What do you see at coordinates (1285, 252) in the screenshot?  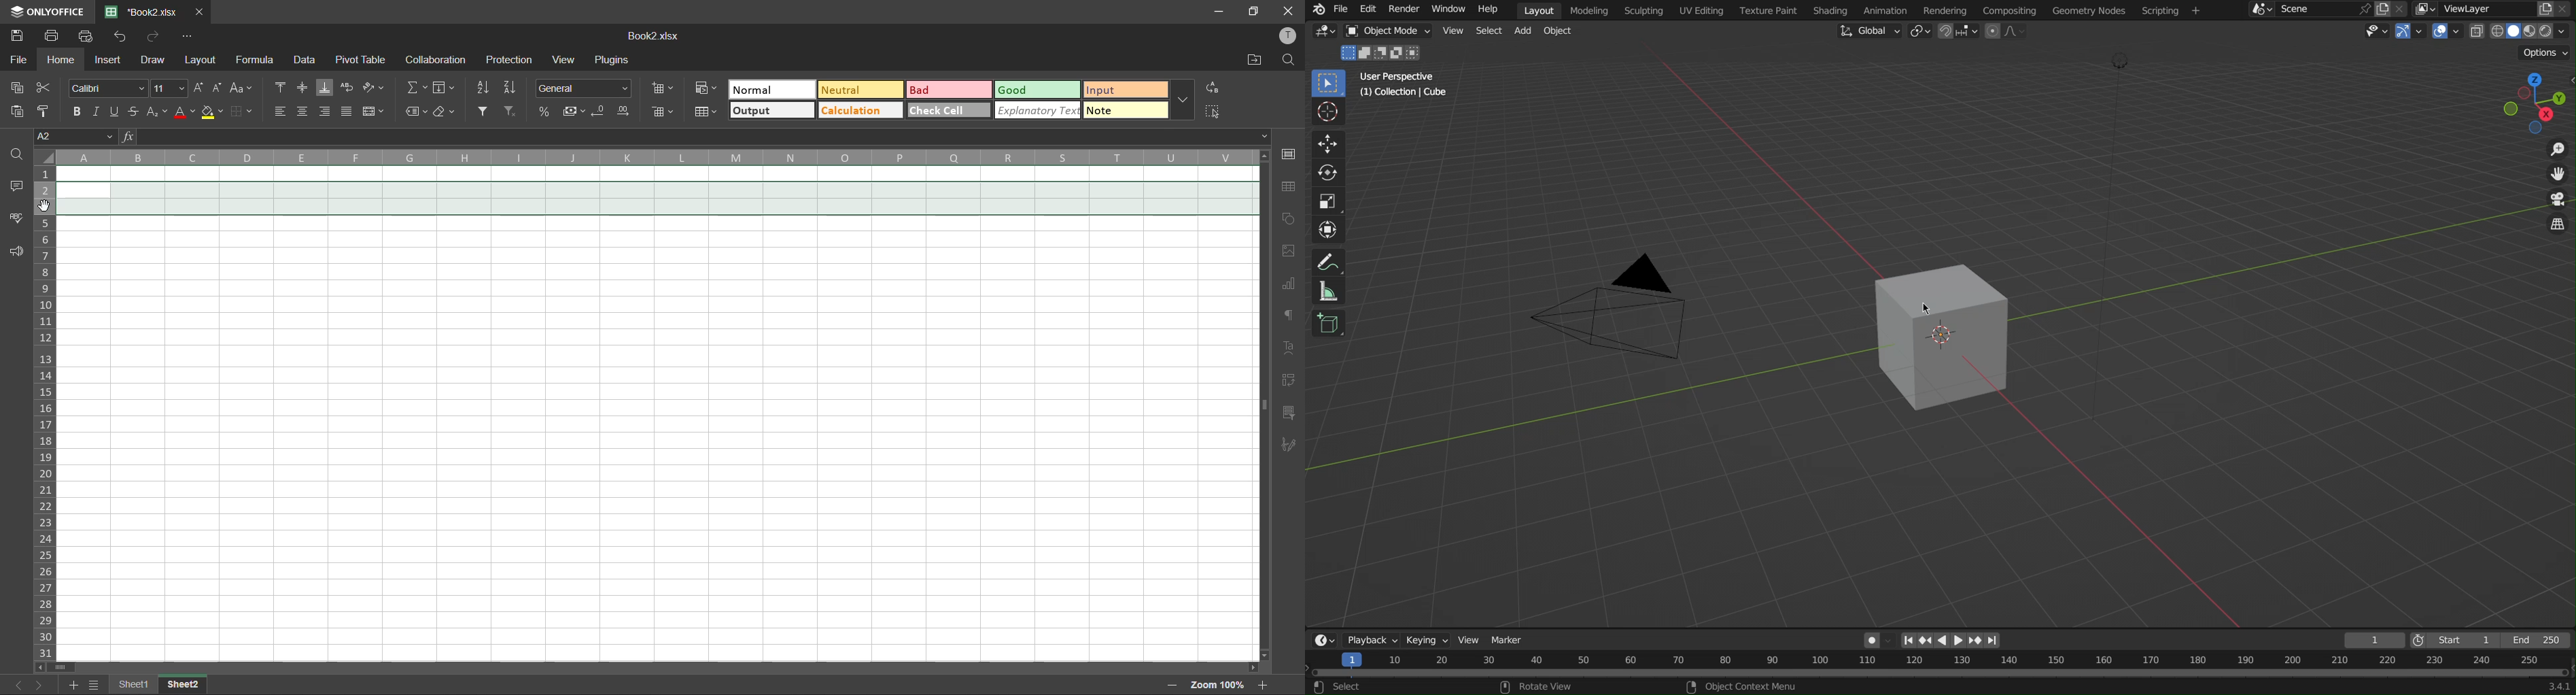 I see `images` at bounding box center [1285, 252].